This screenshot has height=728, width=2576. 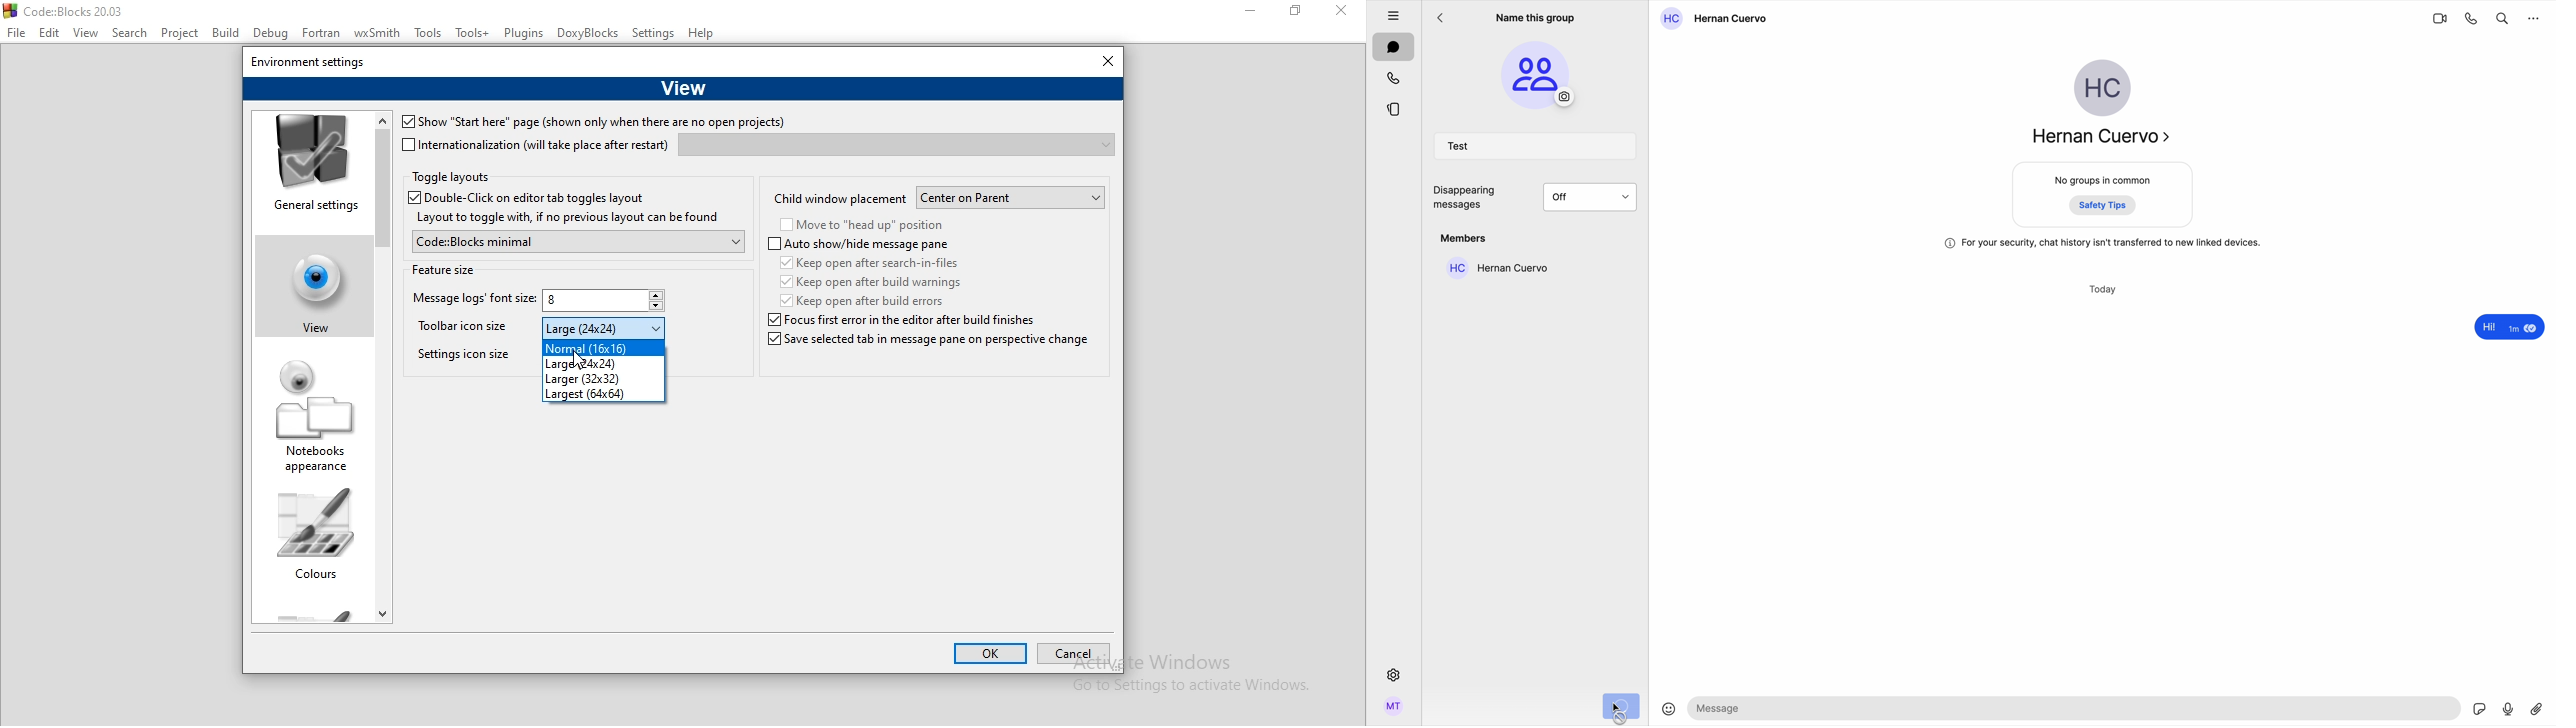 I want to click on attach file, so click(x=2539, y=708).